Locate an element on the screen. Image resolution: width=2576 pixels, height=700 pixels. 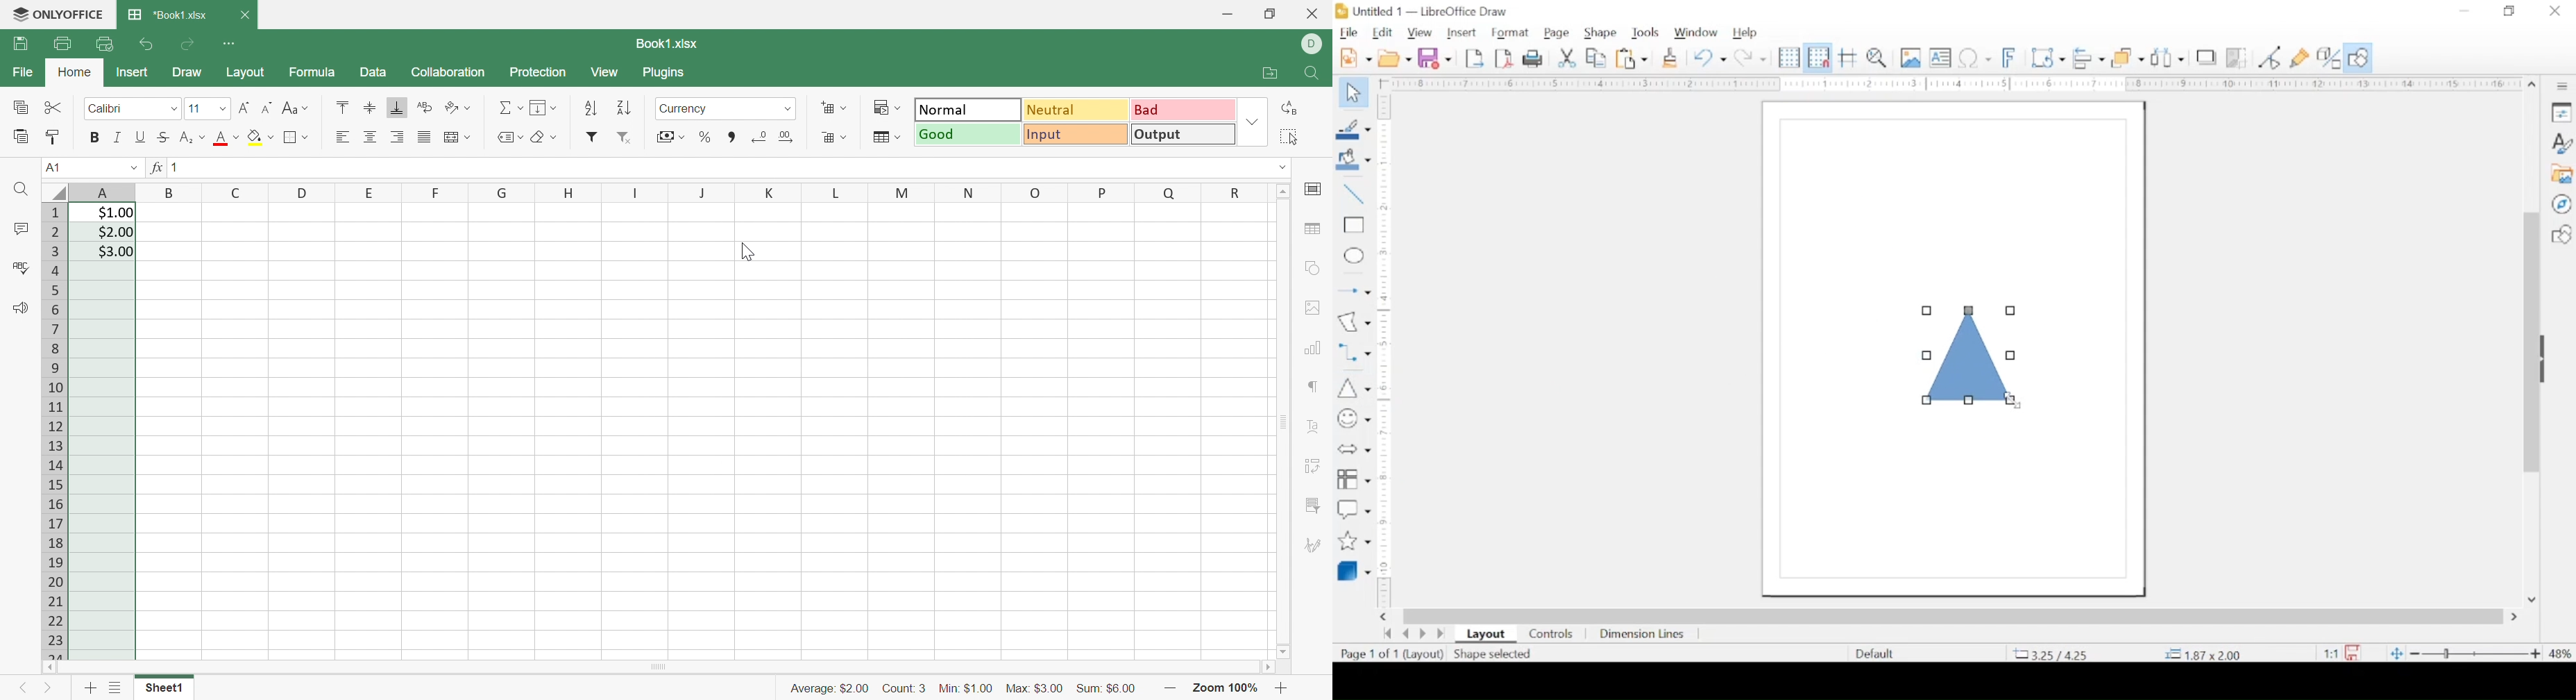
Count: 3 is located at coordinates (904, 688).